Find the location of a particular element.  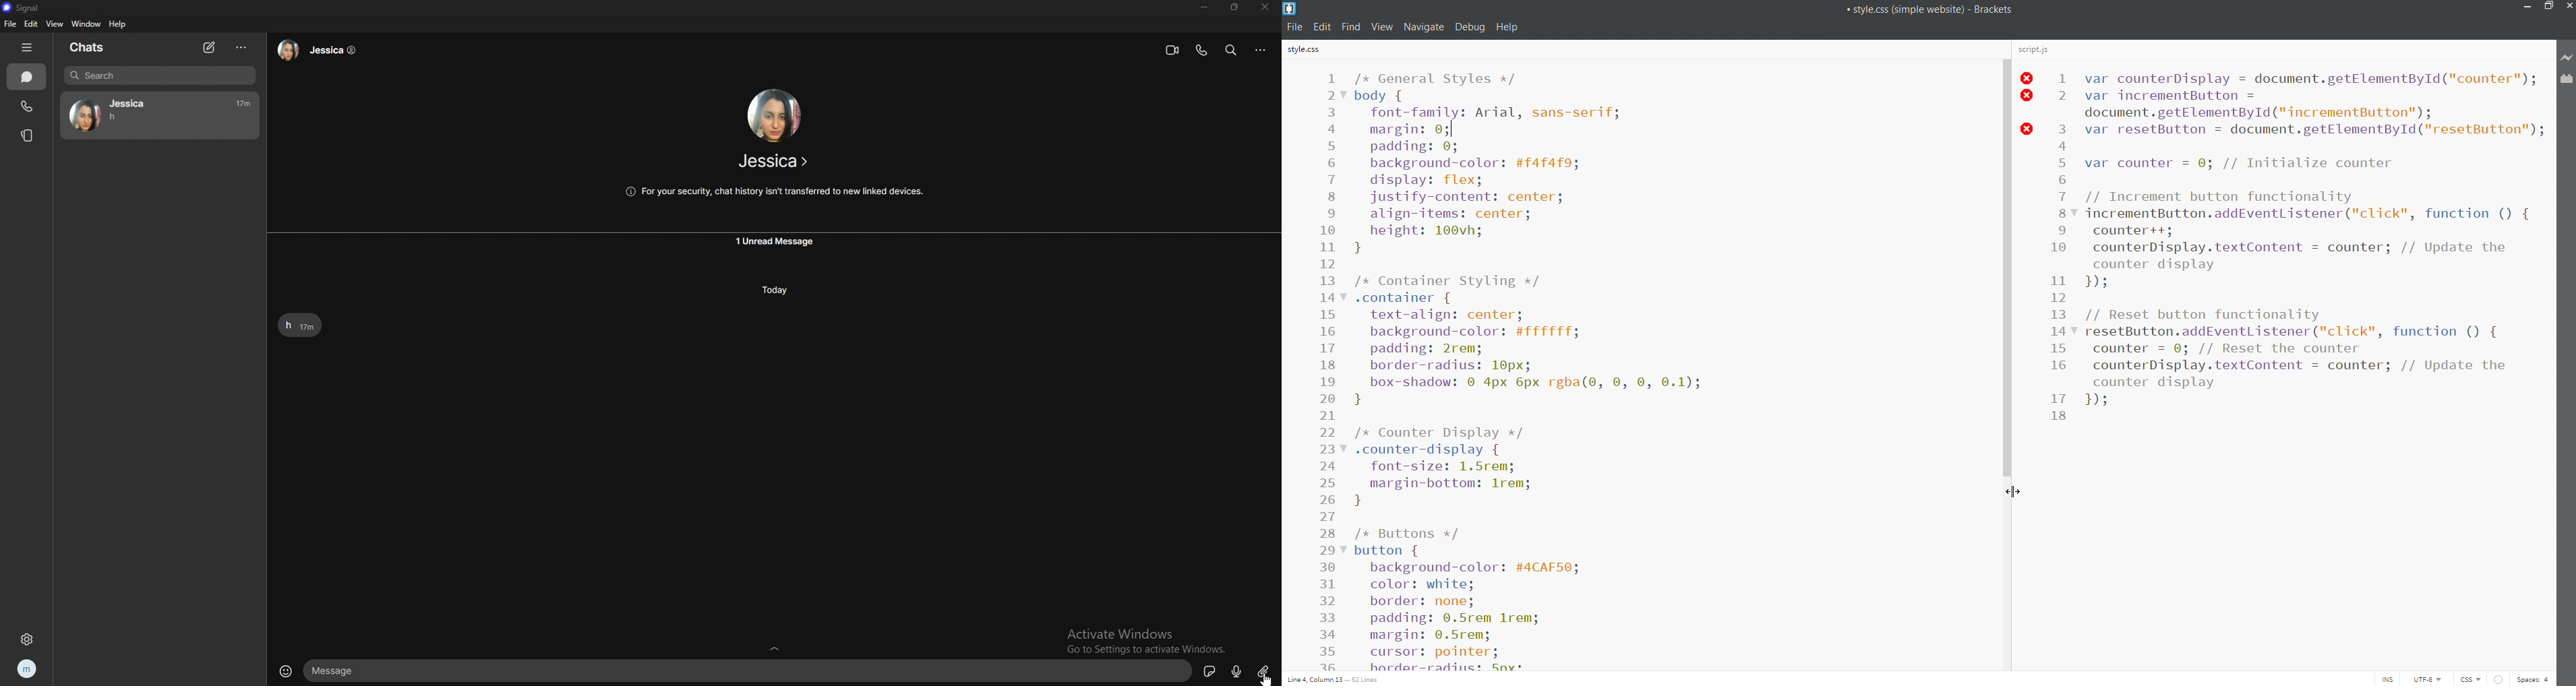

find is located at coordinates (1350, 28).